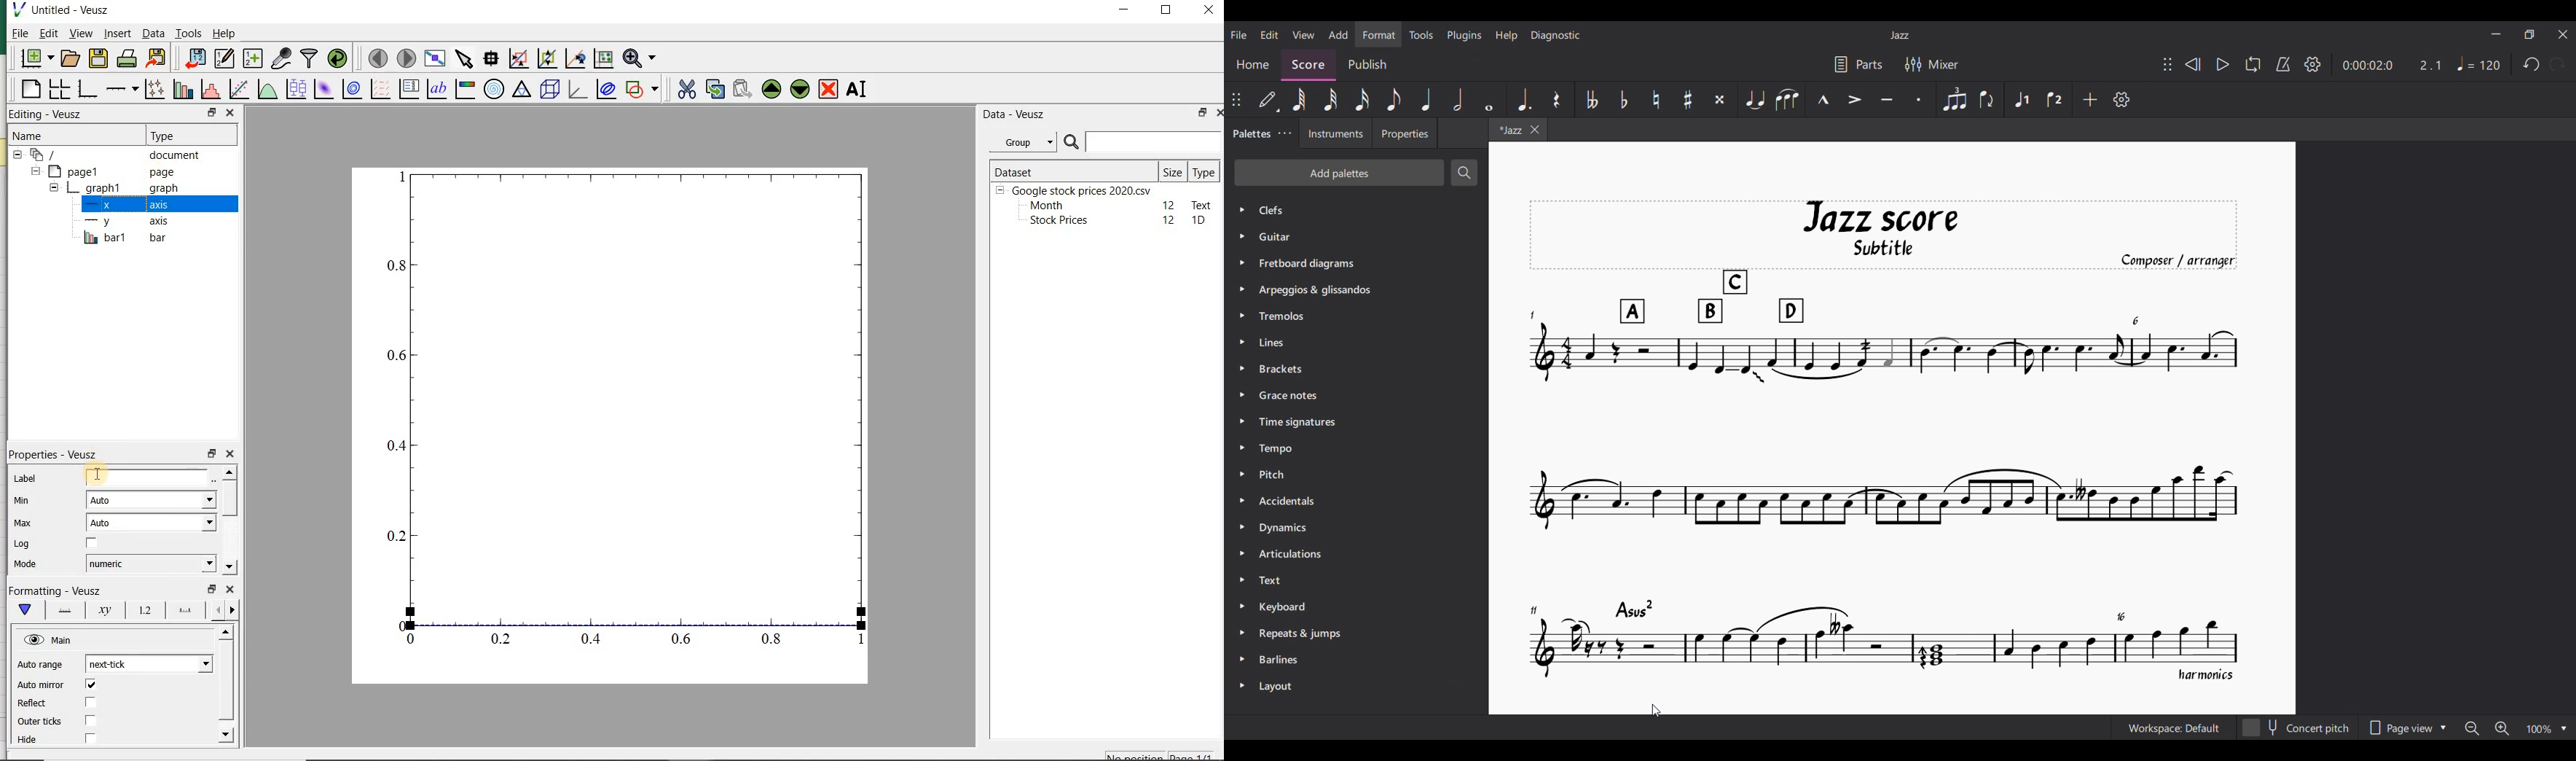 Image resolution: width=2576 pixels, height=784 pixels. I want to click on Edit menu, so click(1269, 35).